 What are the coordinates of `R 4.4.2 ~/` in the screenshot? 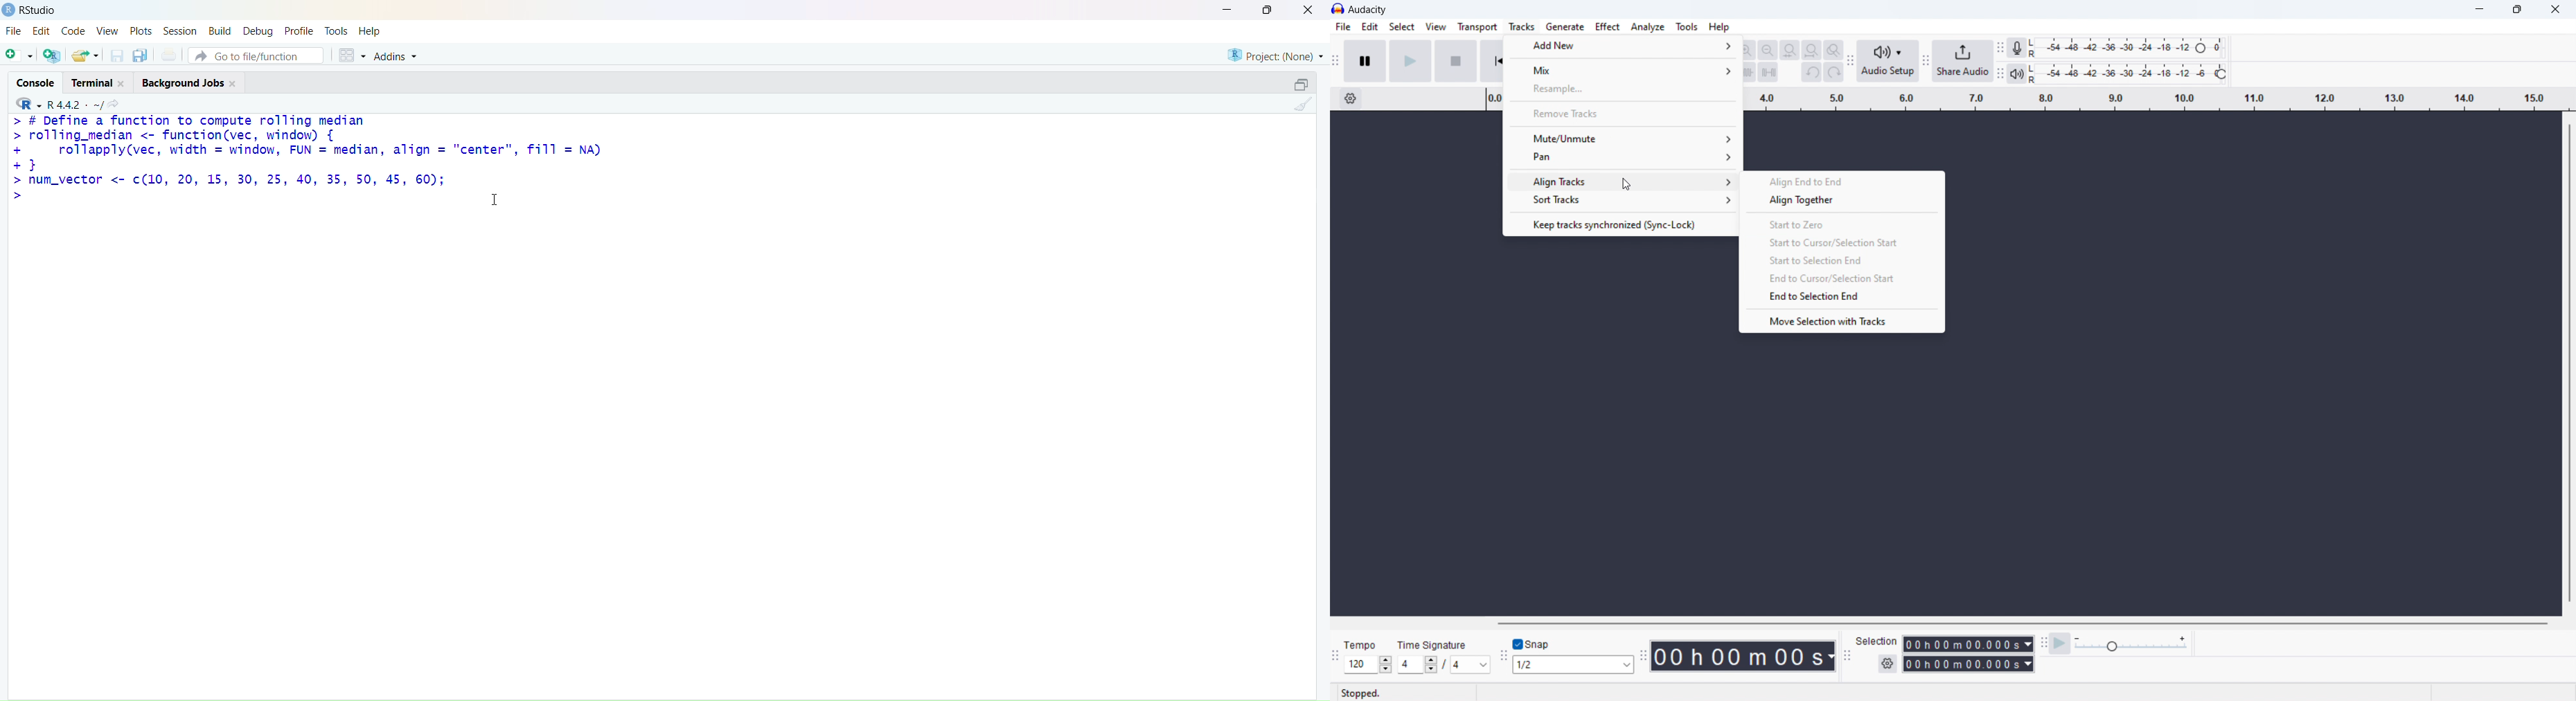 It's located at (75, 105).